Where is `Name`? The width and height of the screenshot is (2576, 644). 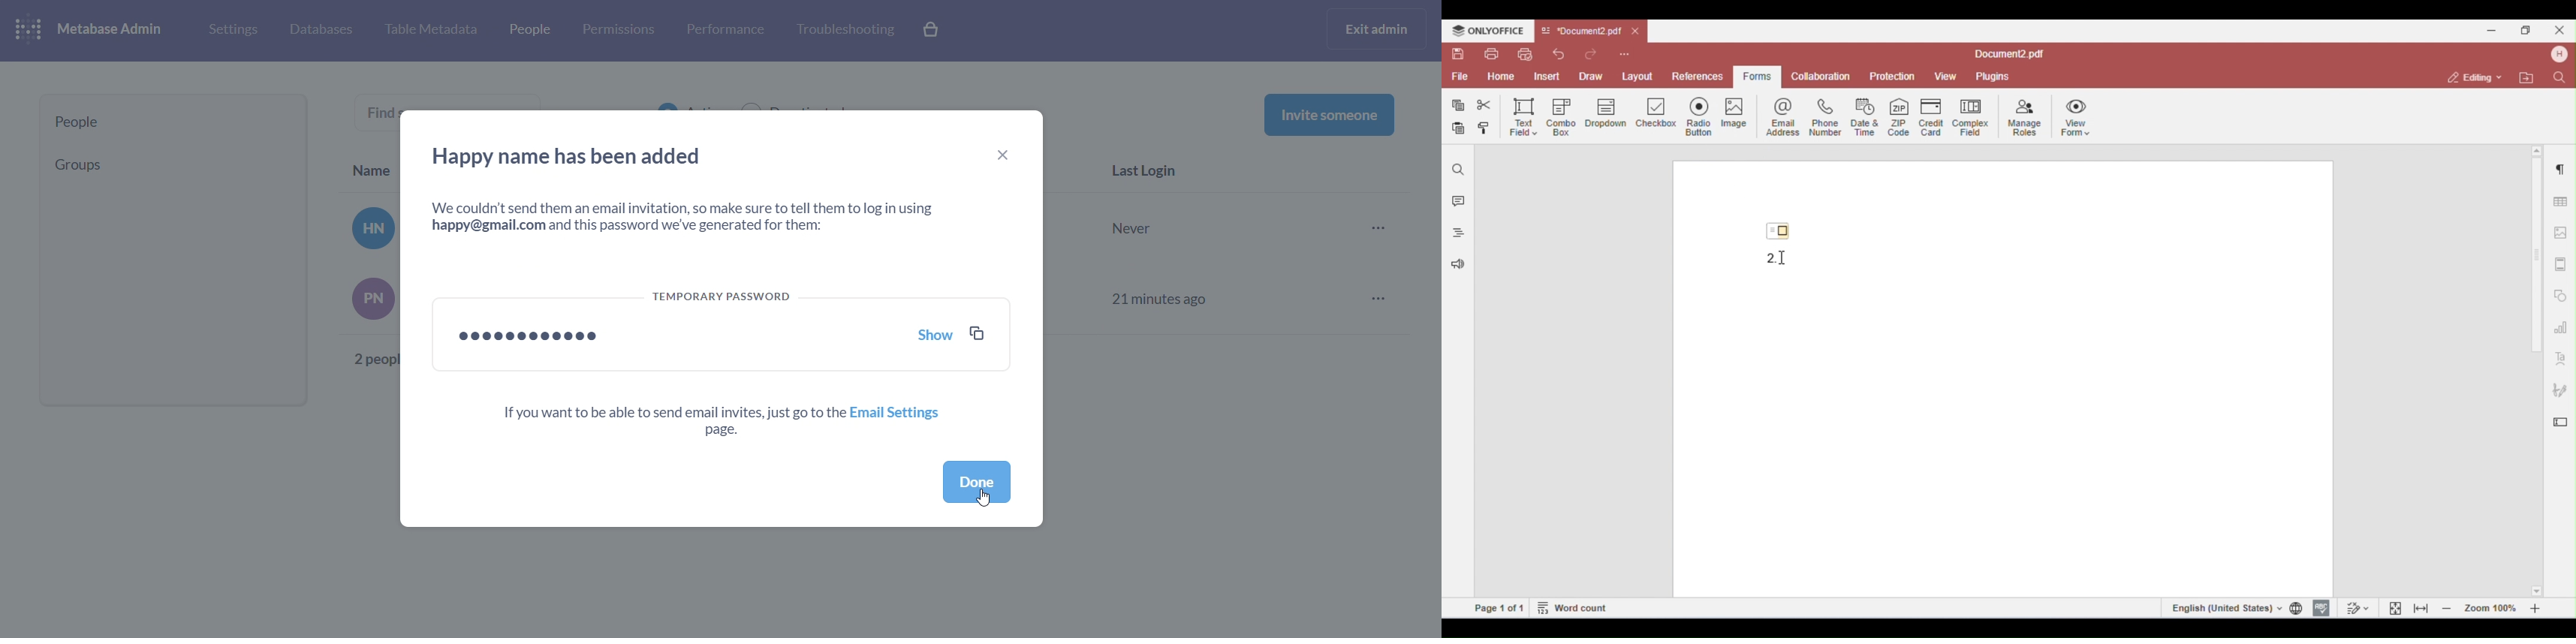
Name is located at coordinates (372, 167).